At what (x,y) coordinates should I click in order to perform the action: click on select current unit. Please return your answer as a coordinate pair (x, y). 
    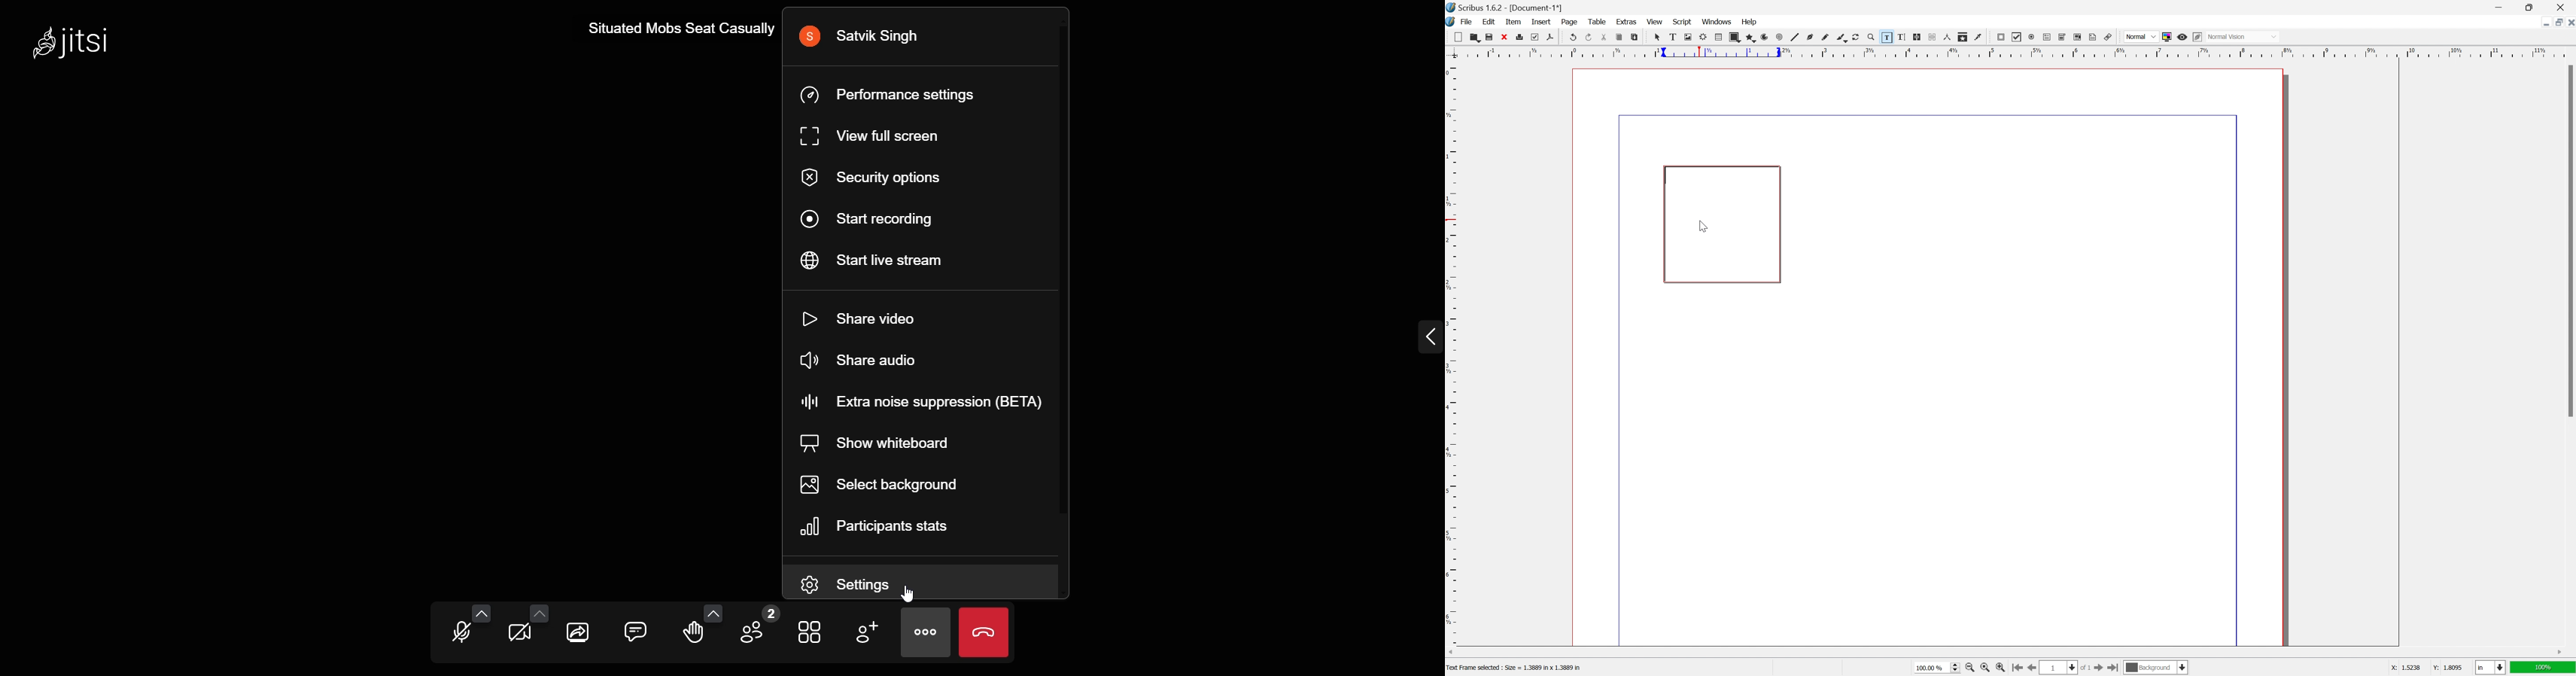
    Looking at the image, I should click on (2491, 668).